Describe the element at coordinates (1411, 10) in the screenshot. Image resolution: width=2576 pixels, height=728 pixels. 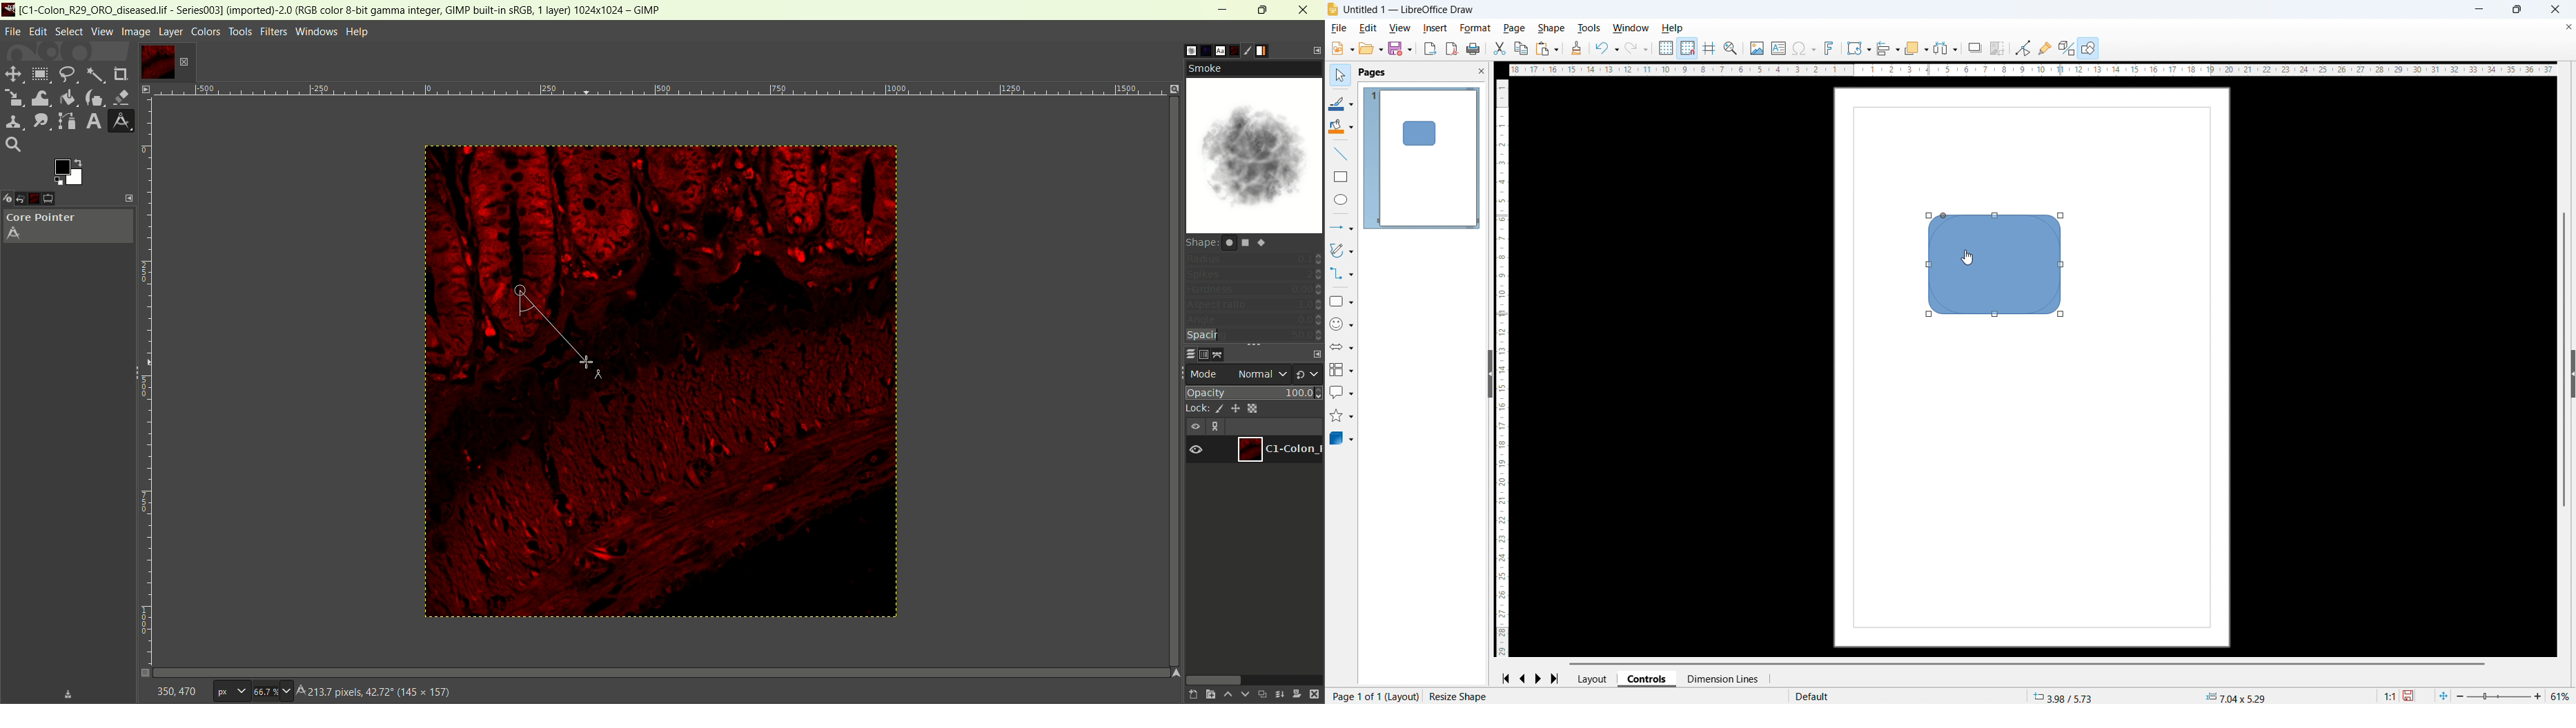
I see `Untitled 1 - LibreOffice Draw` at that location.